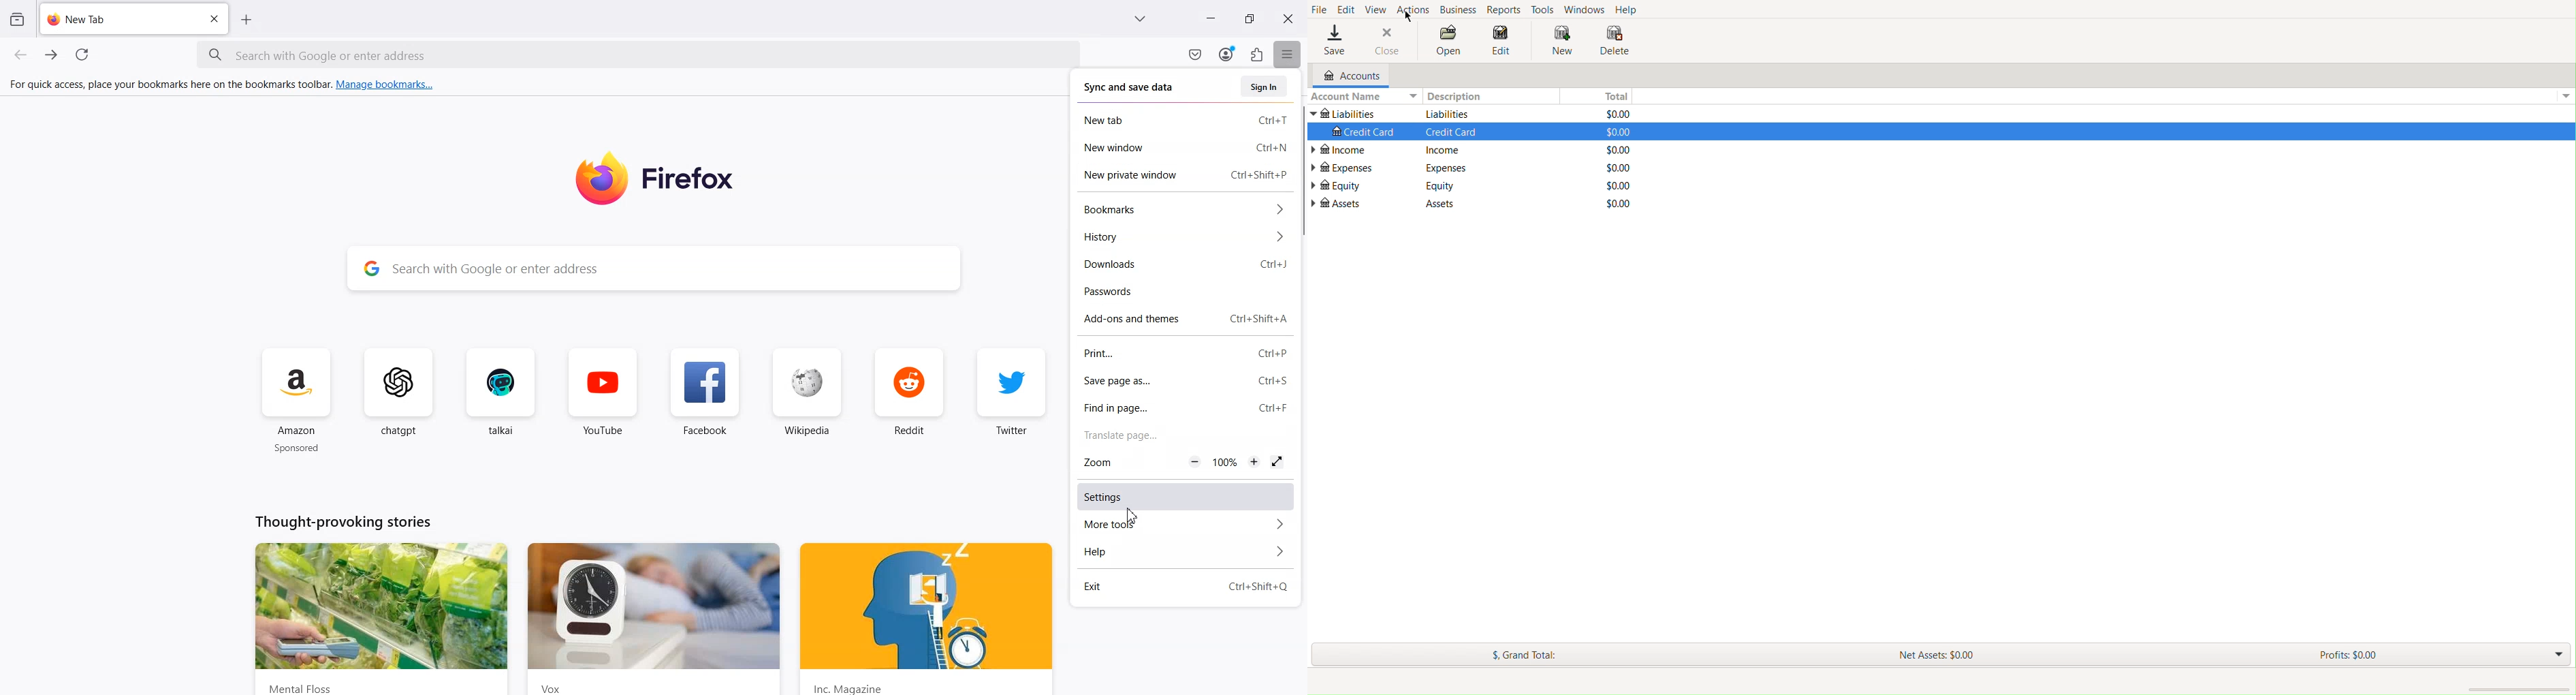 The width and height of the screenshot is (2576, 700). Describe the element at coordinates (1440, 185) in the screenshot. I see `Description` at that location.